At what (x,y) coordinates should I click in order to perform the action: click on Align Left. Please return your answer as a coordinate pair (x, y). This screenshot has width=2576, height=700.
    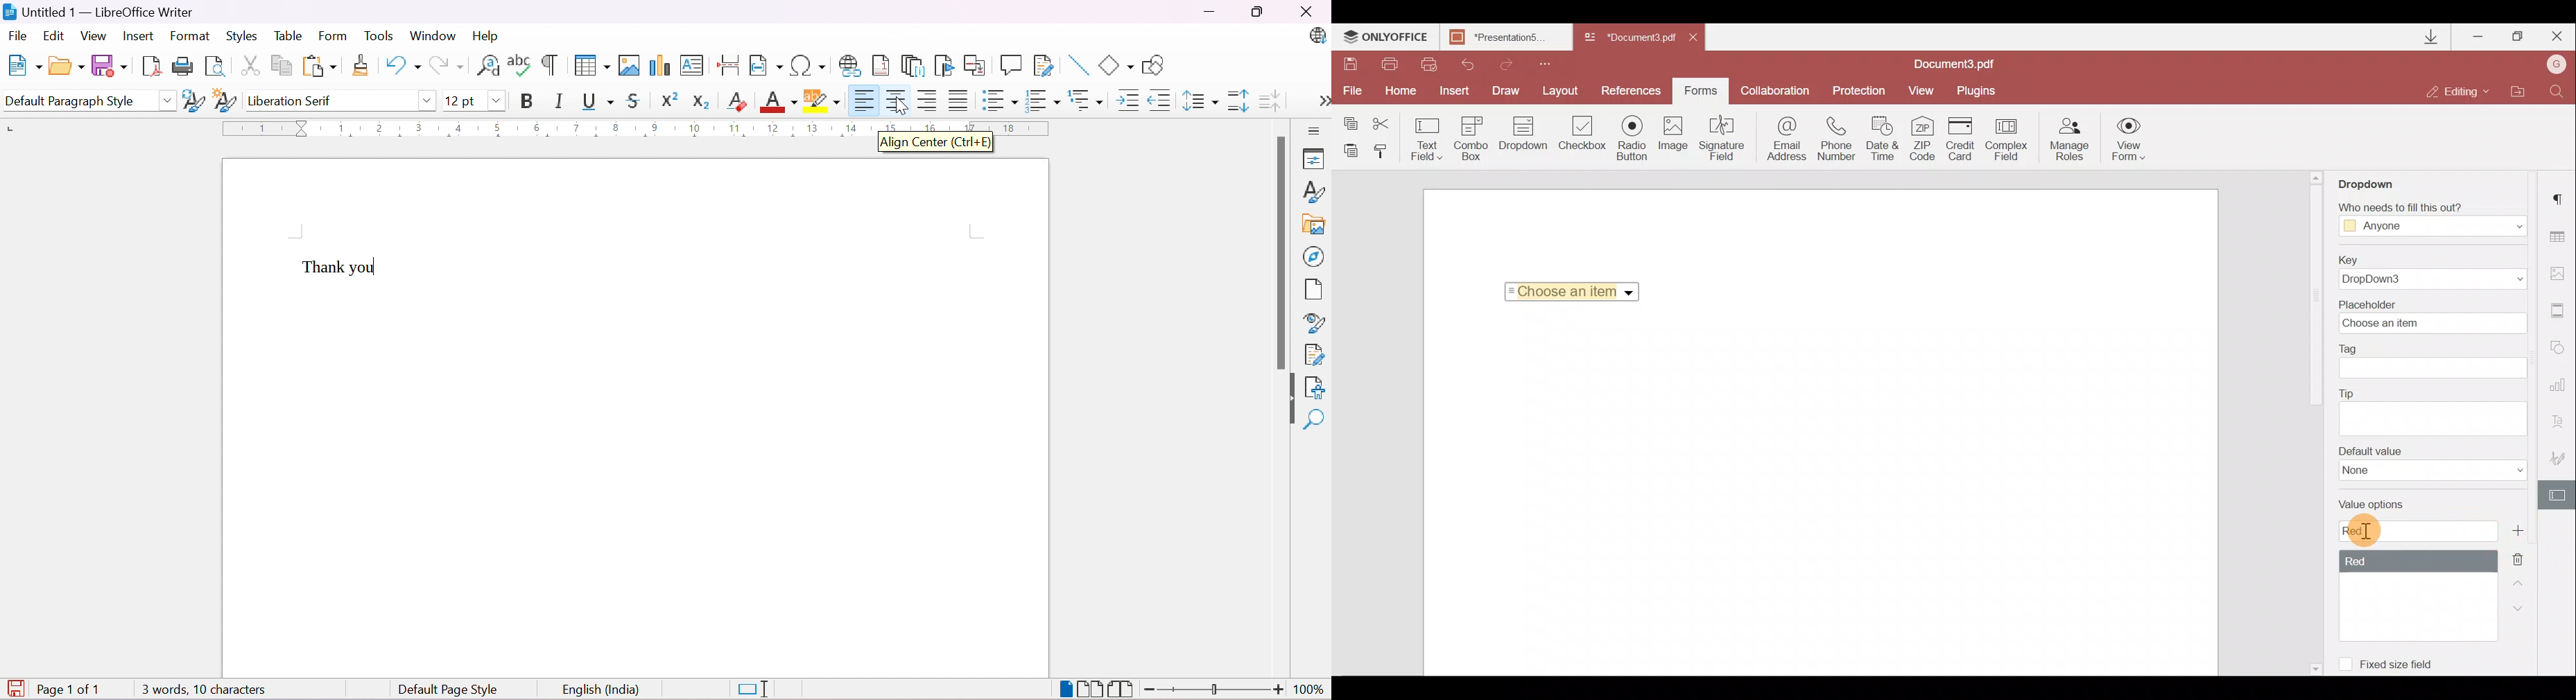
    Looking at the image, I should click on (862, 101).